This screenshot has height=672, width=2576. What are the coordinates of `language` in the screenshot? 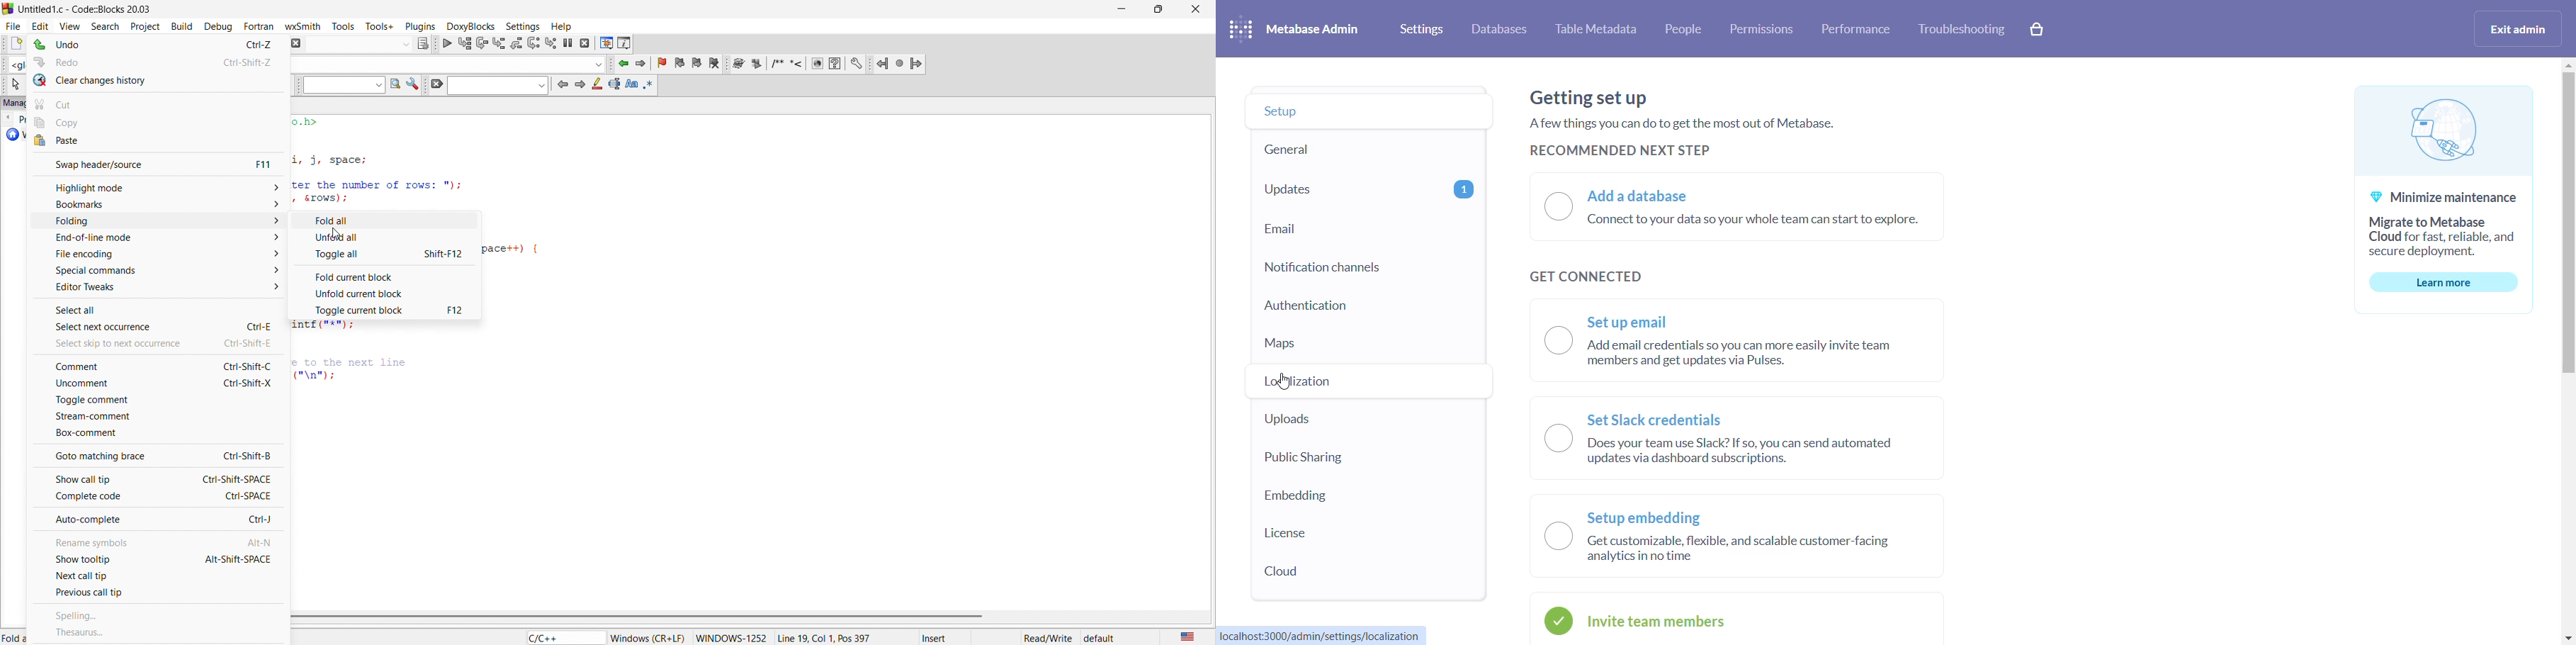 It's located at (1185, 636).